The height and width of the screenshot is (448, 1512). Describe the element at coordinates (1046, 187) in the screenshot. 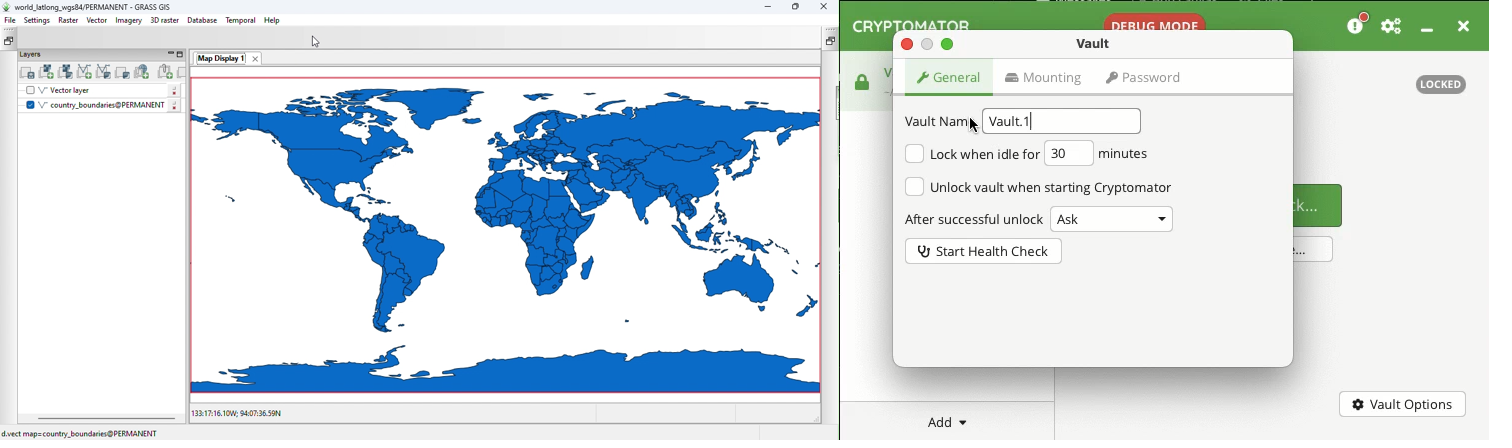

I see `Unlock vault when starting Cryptomator` at that location.